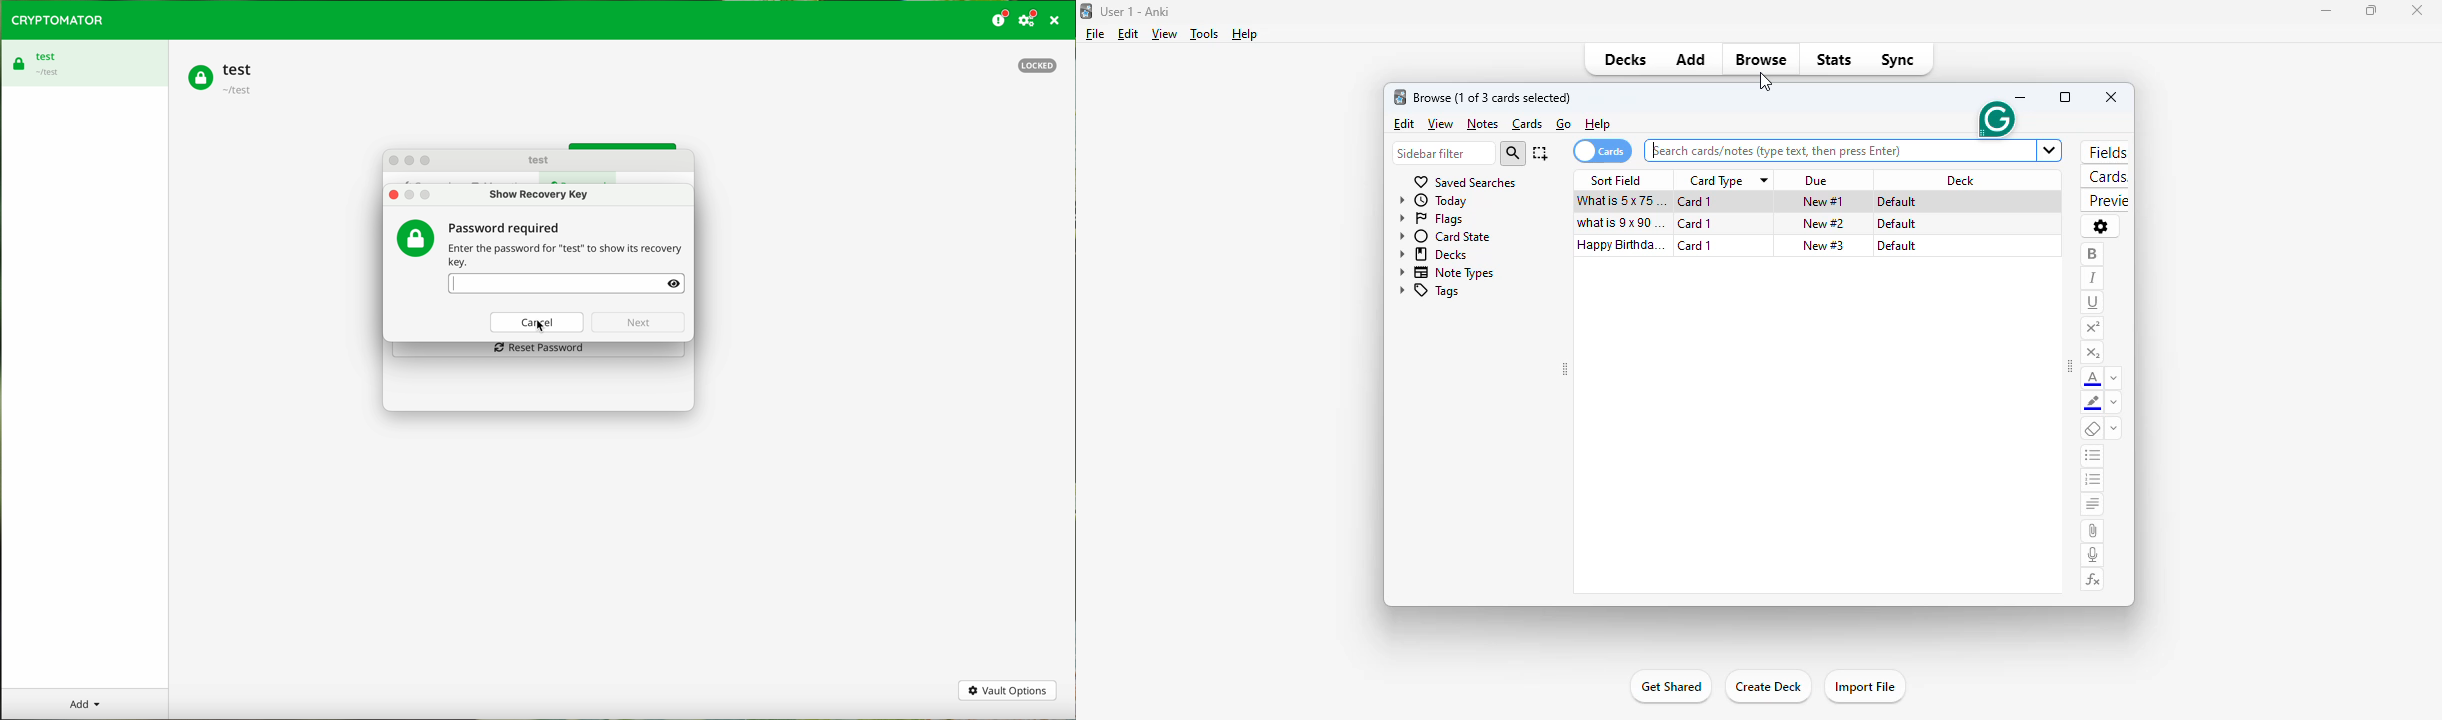 This screenshot has width=2464, height=728. I want to click on unordered list, so click(2093, 456).